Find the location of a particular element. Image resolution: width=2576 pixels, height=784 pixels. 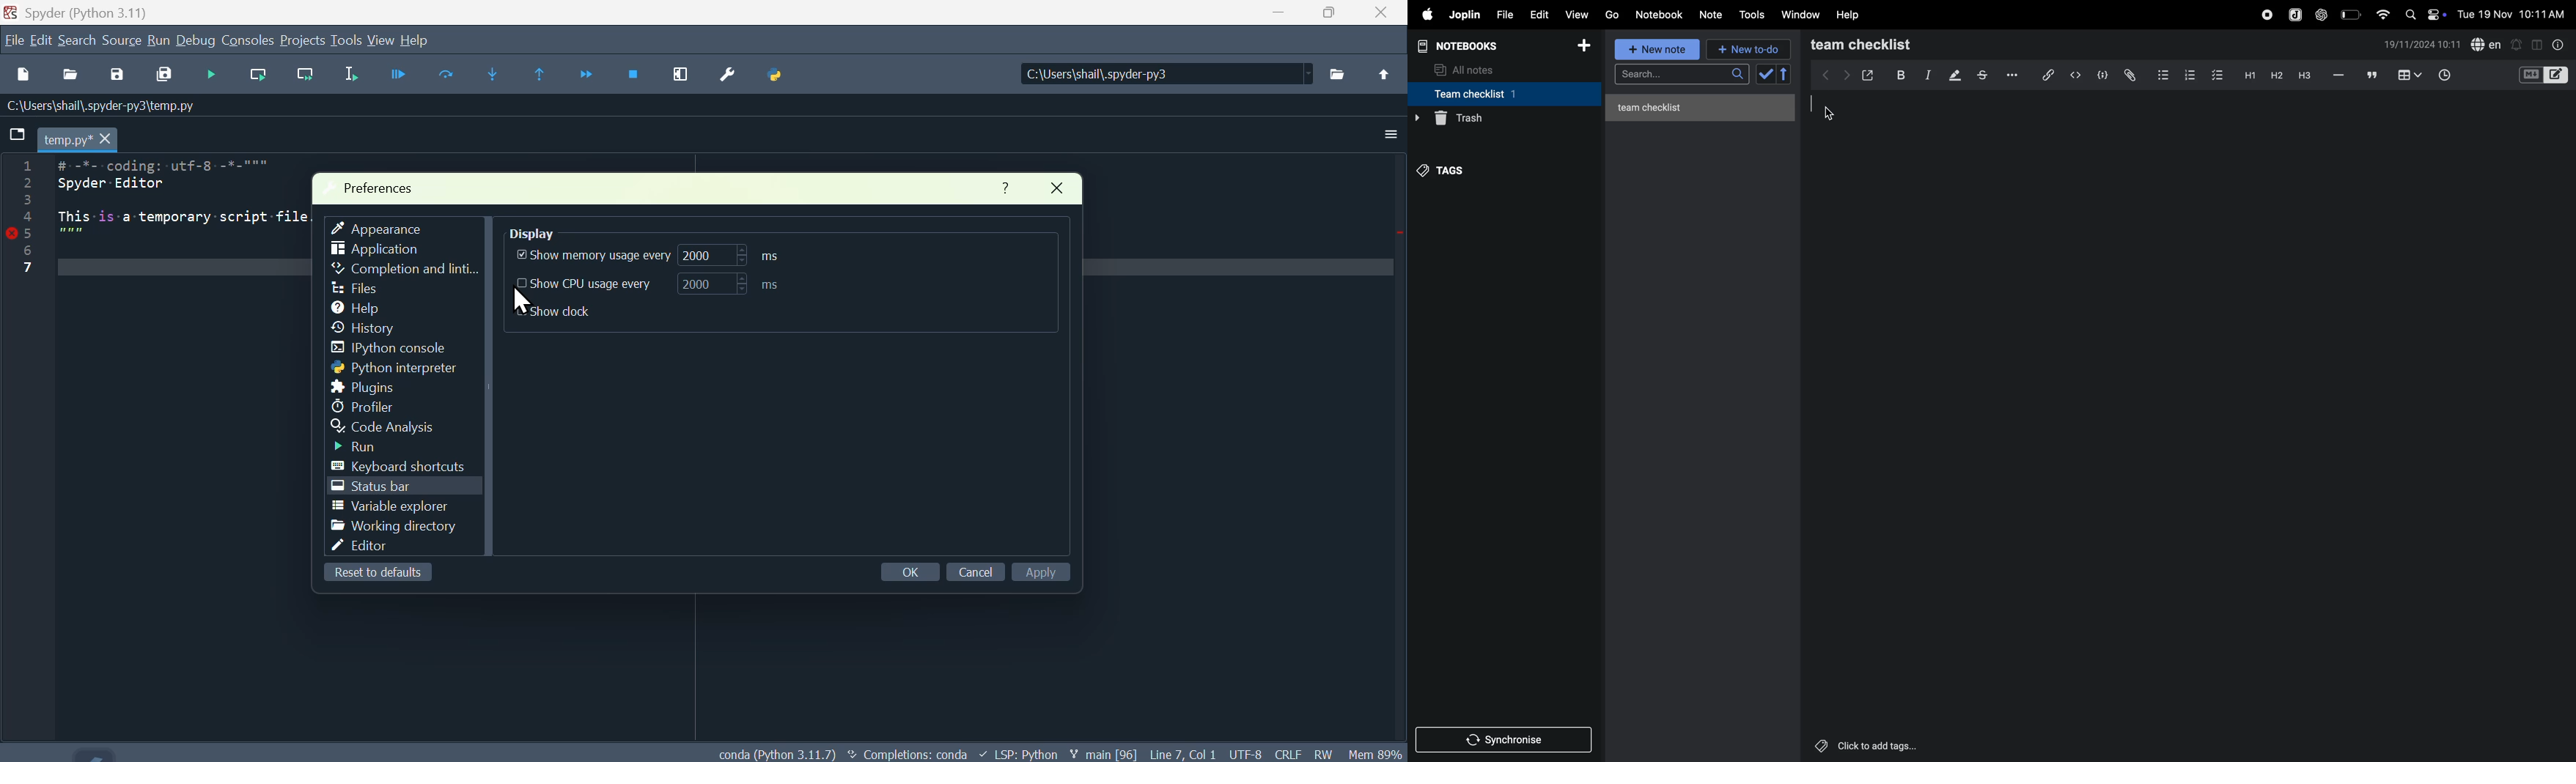

Python interpreter is located at coordinates (396, 367).